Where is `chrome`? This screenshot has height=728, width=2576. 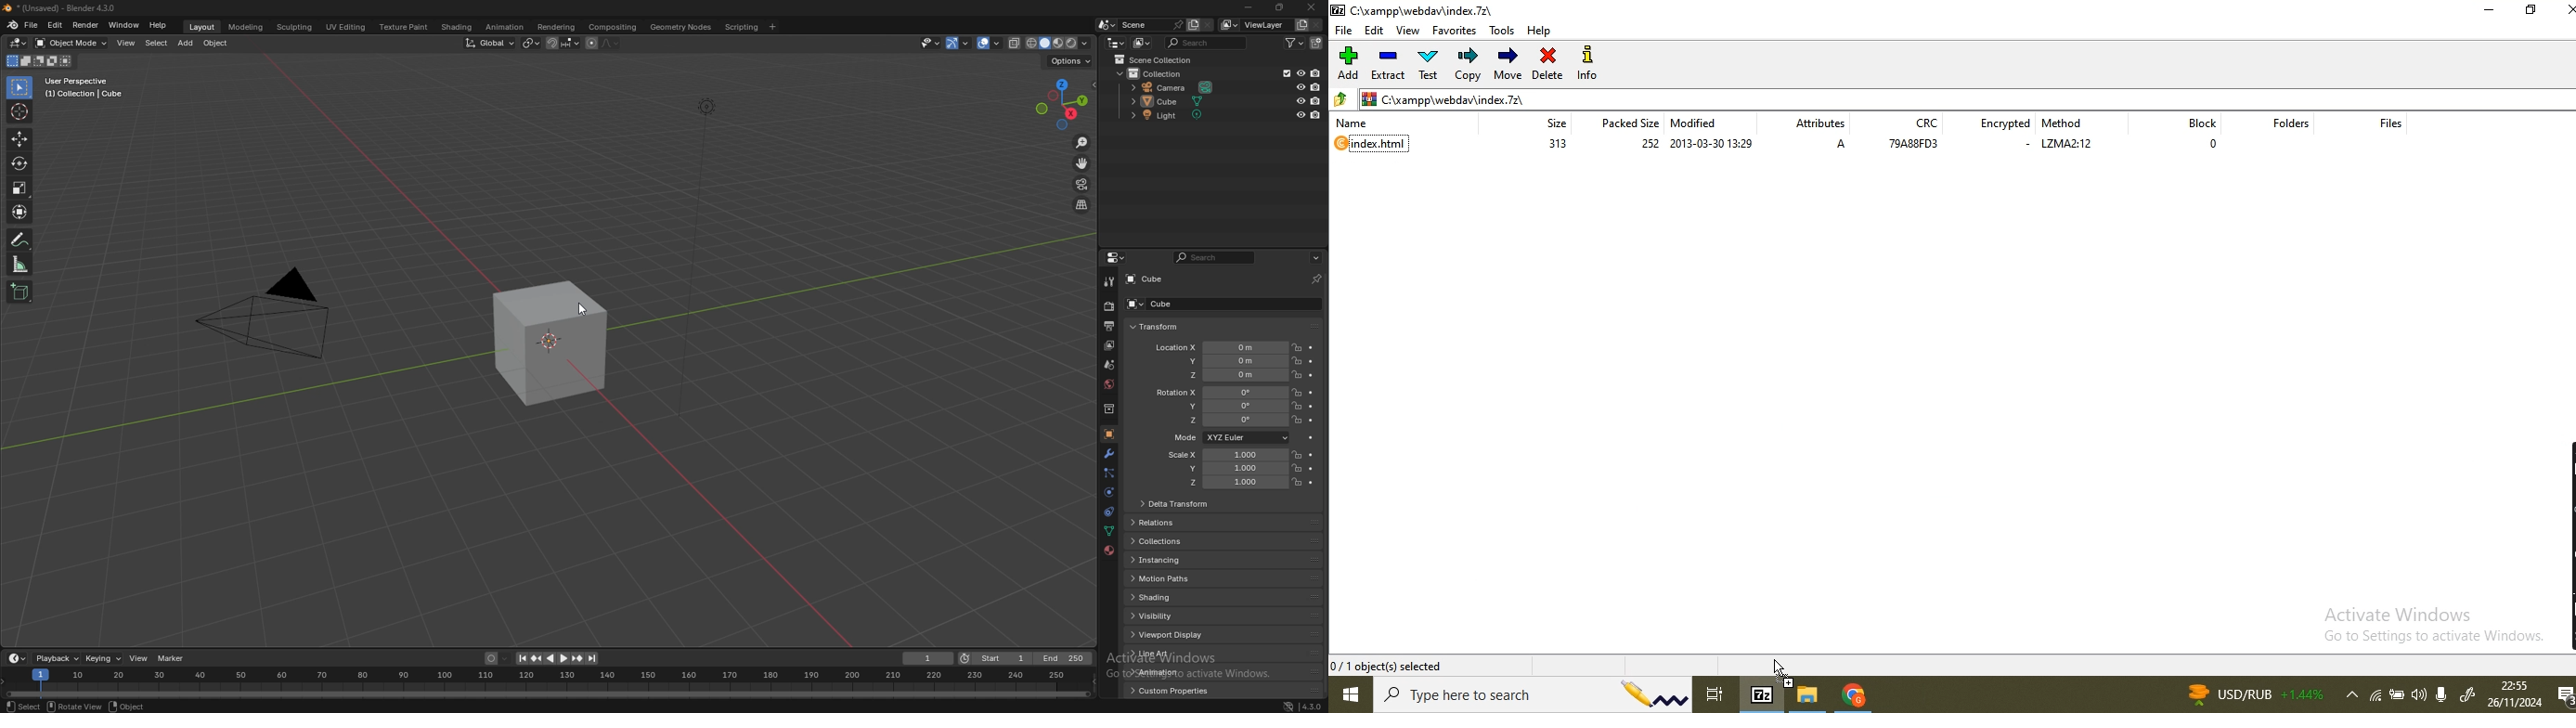 chrome is located at coordinates (1853, 697).